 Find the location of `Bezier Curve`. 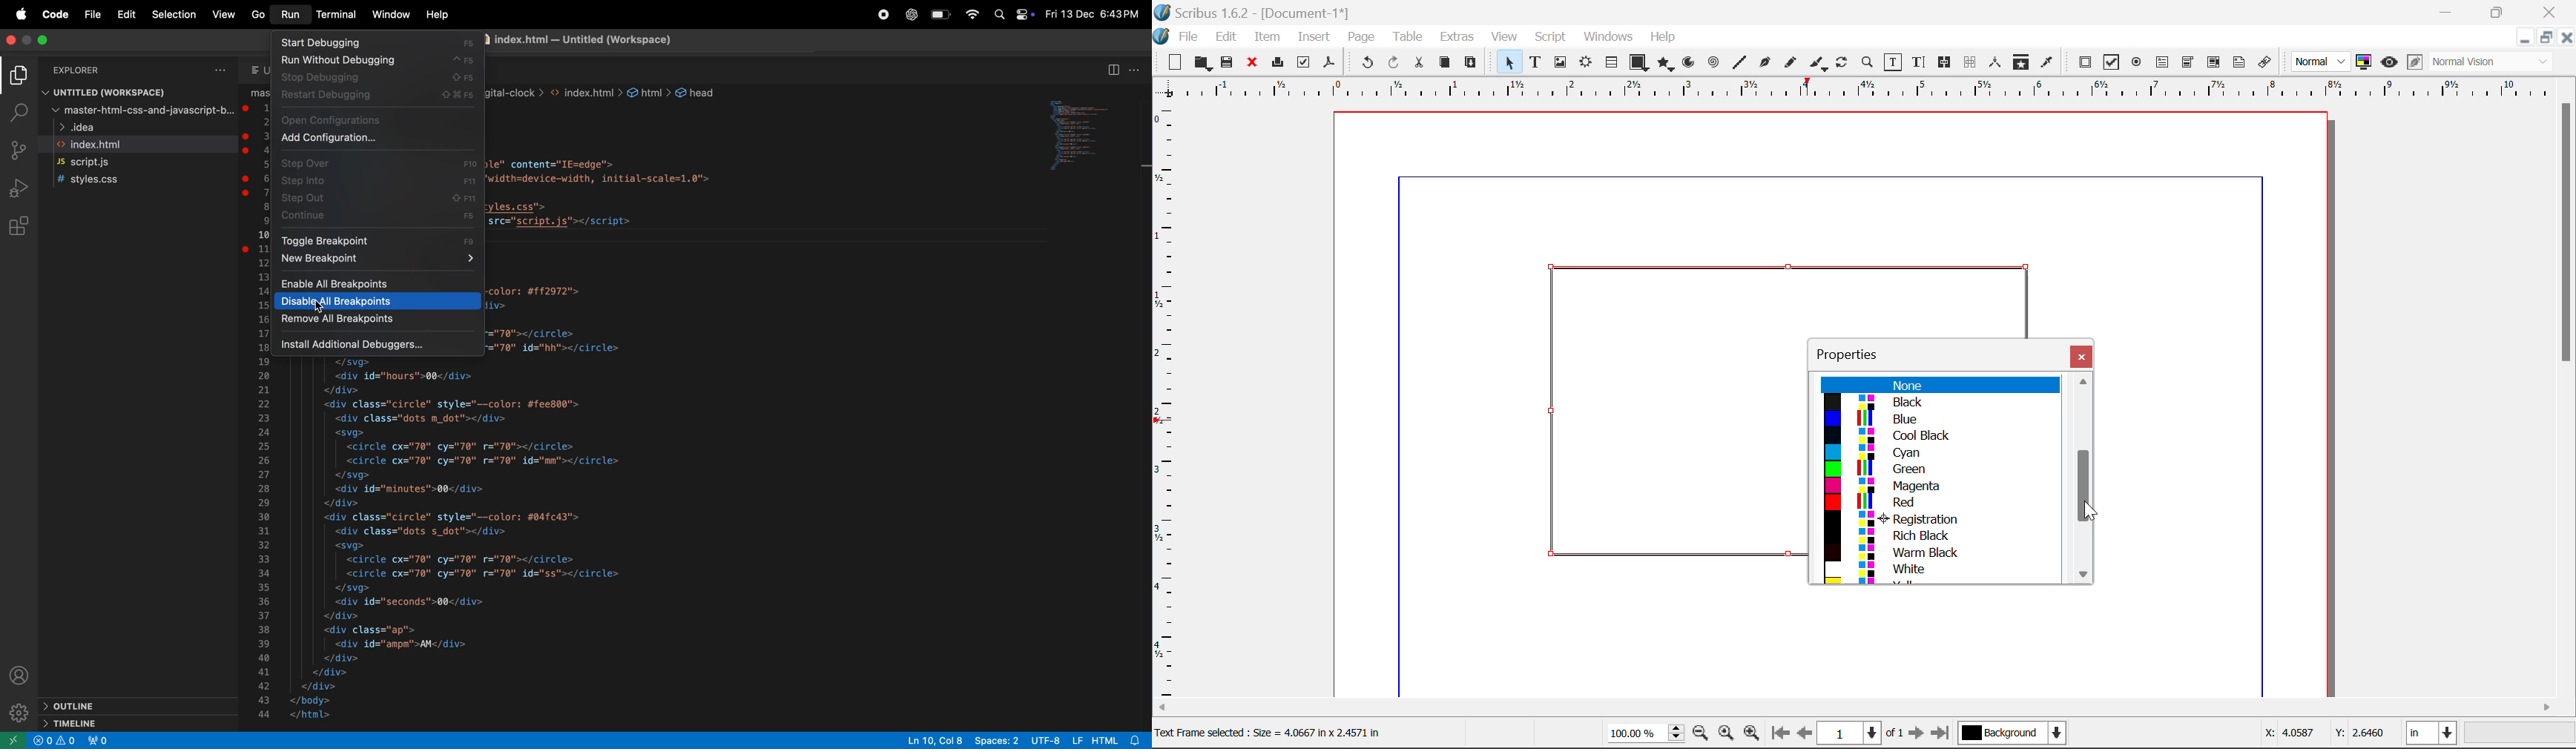

Bezier Curve is located at coordinates (1763, 62).